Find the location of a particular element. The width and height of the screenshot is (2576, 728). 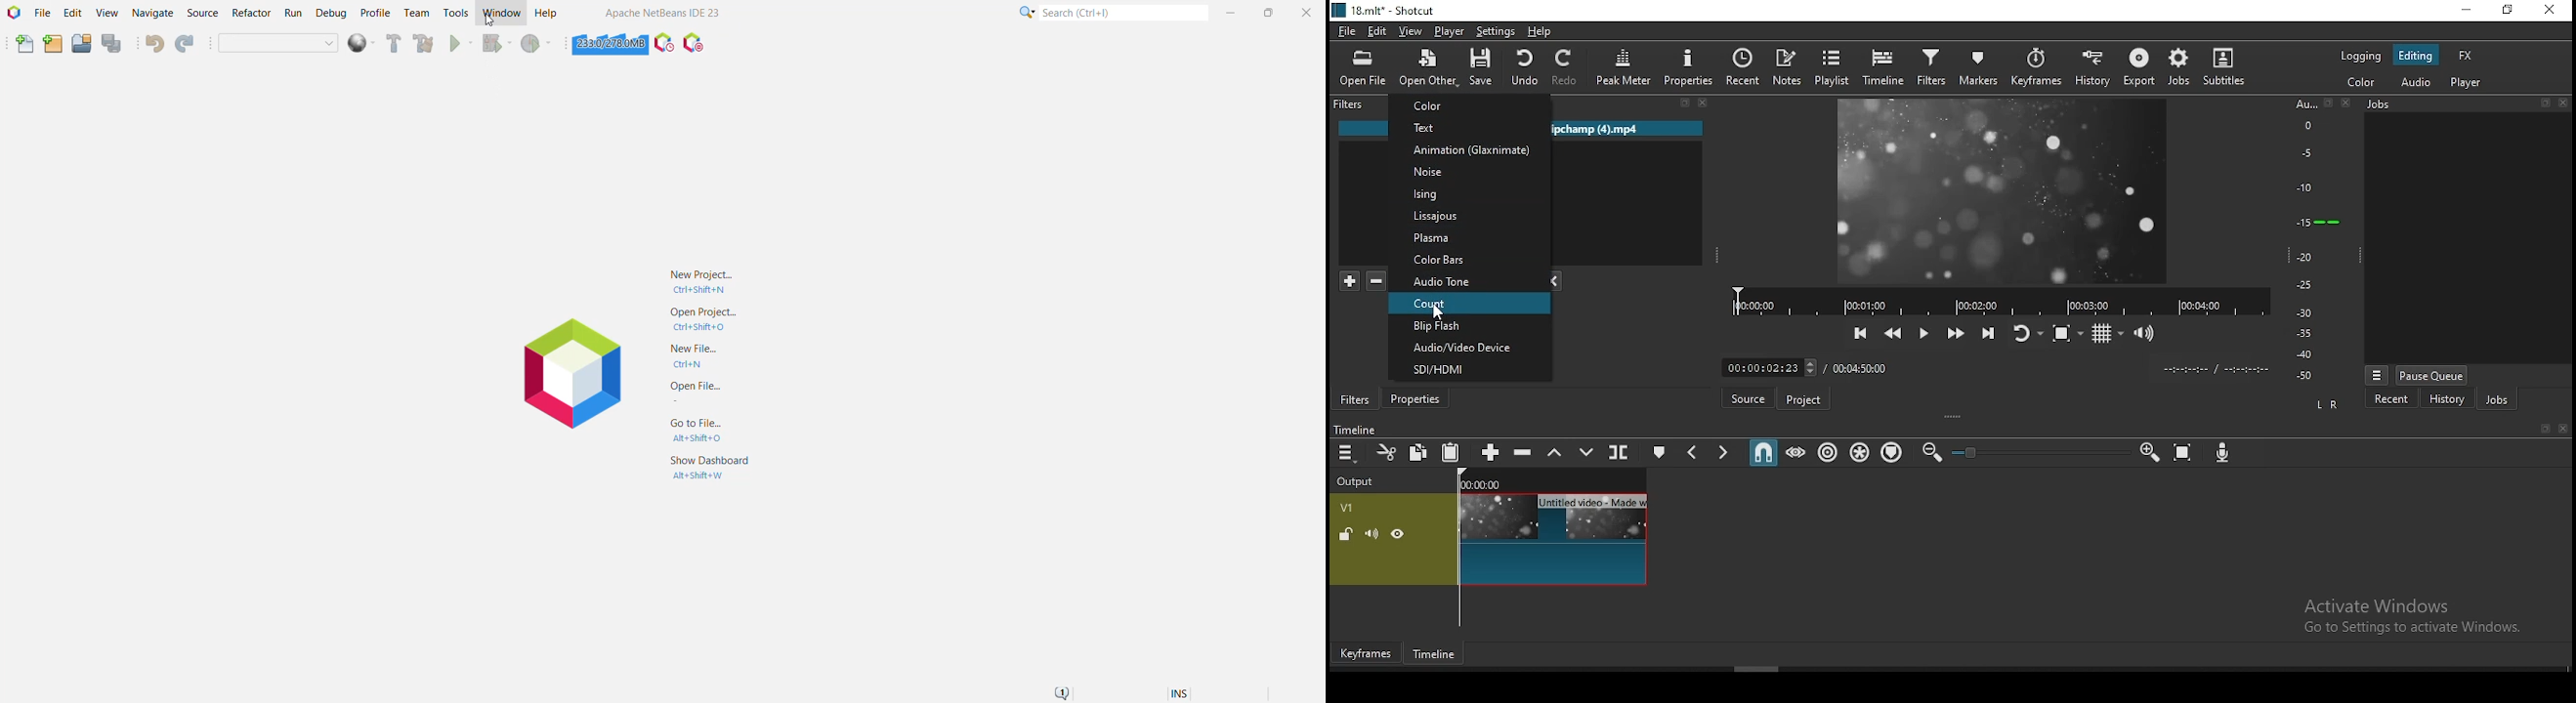

open file is located at coordinates (1363, 66).